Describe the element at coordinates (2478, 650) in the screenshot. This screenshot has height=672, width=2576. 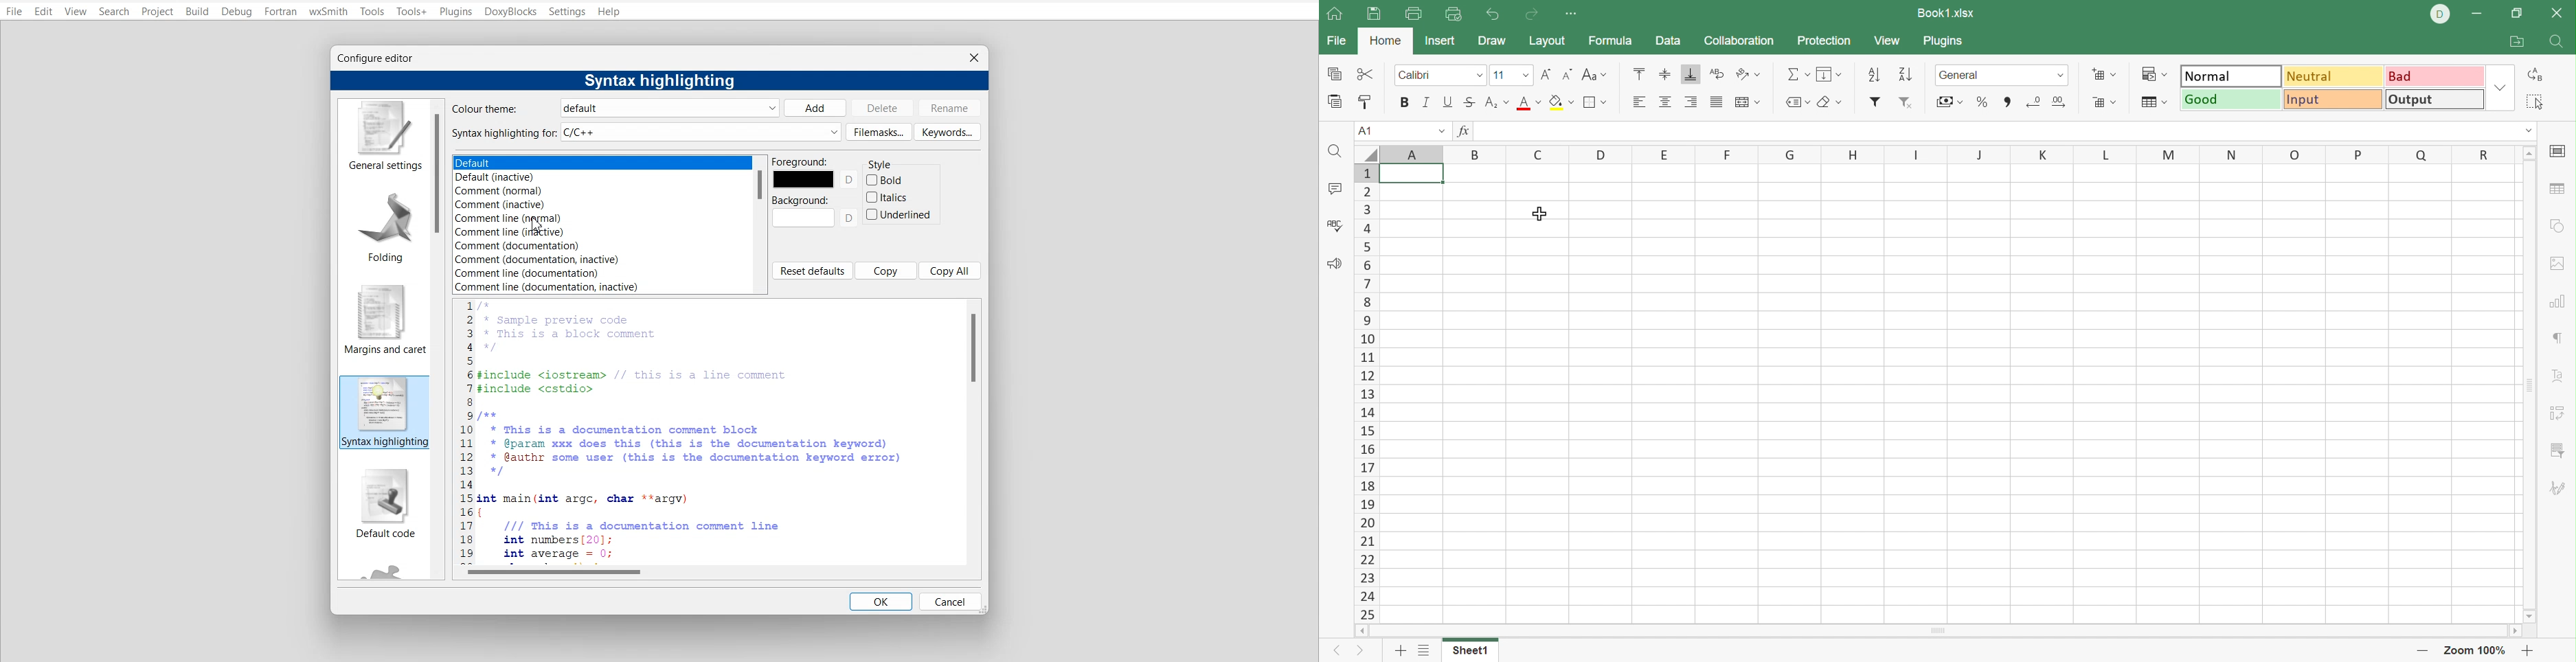
I see `Zoom 100%` at that location.